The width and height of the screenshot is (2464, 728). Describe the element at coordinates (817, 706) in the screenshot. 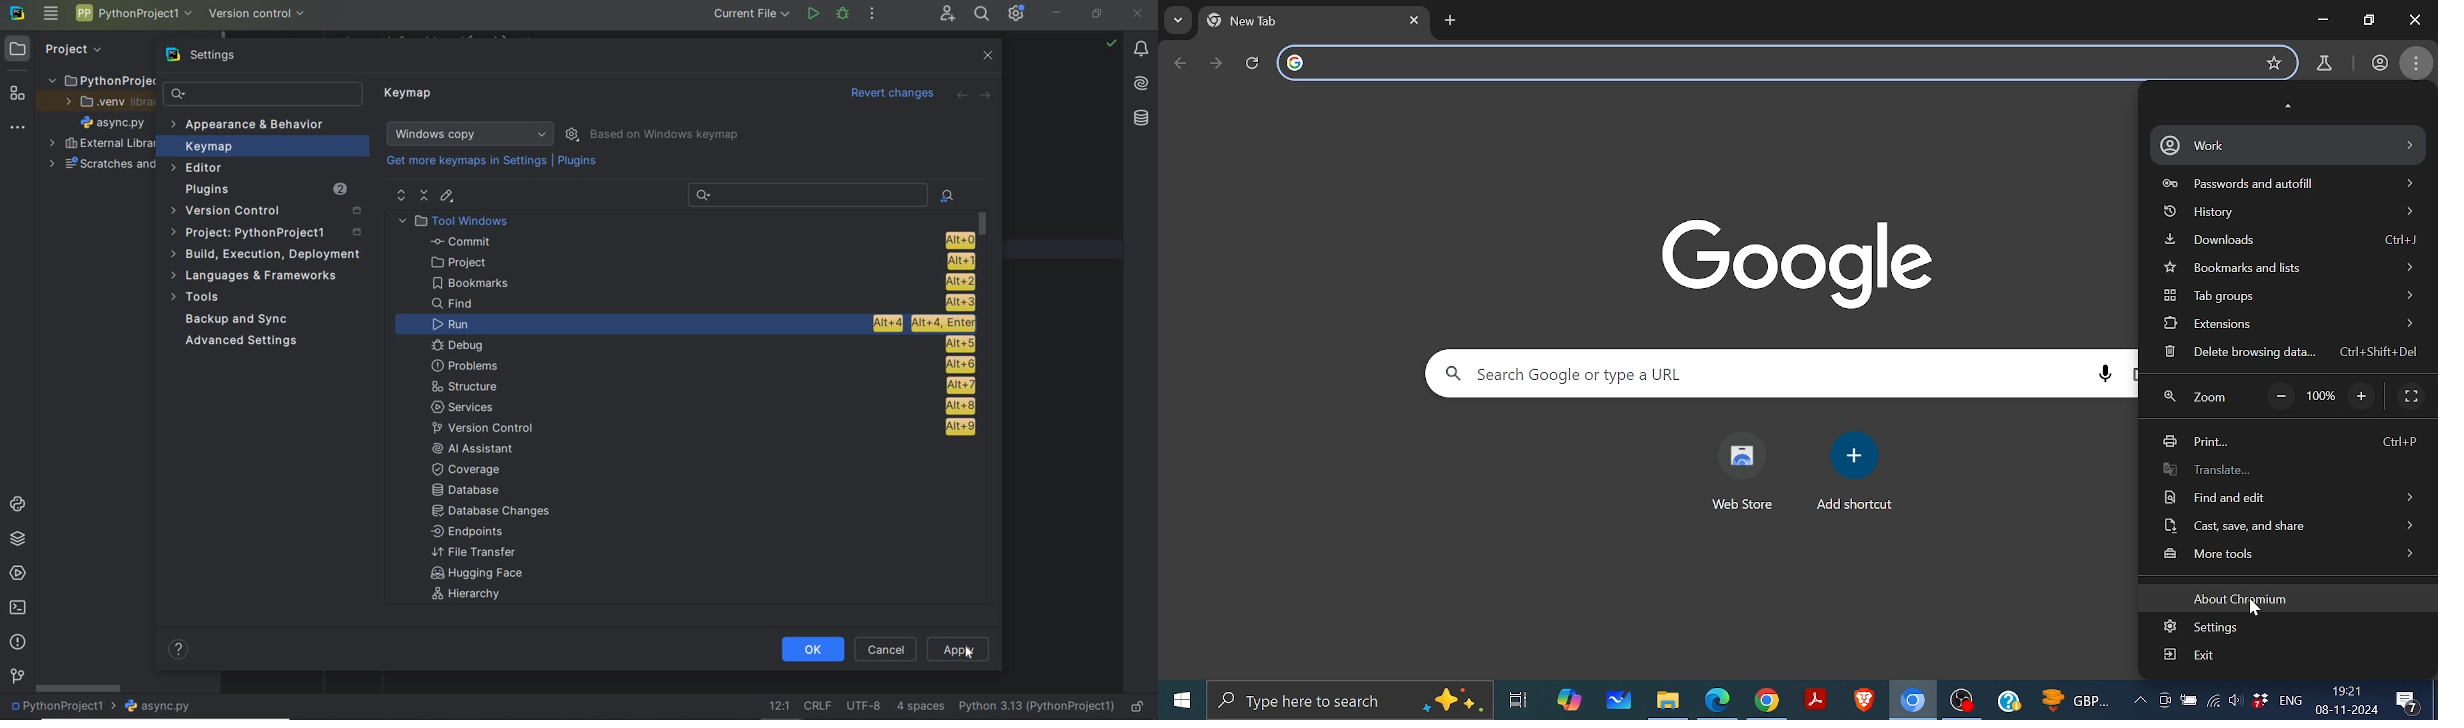

I see `Line separator` at that location.